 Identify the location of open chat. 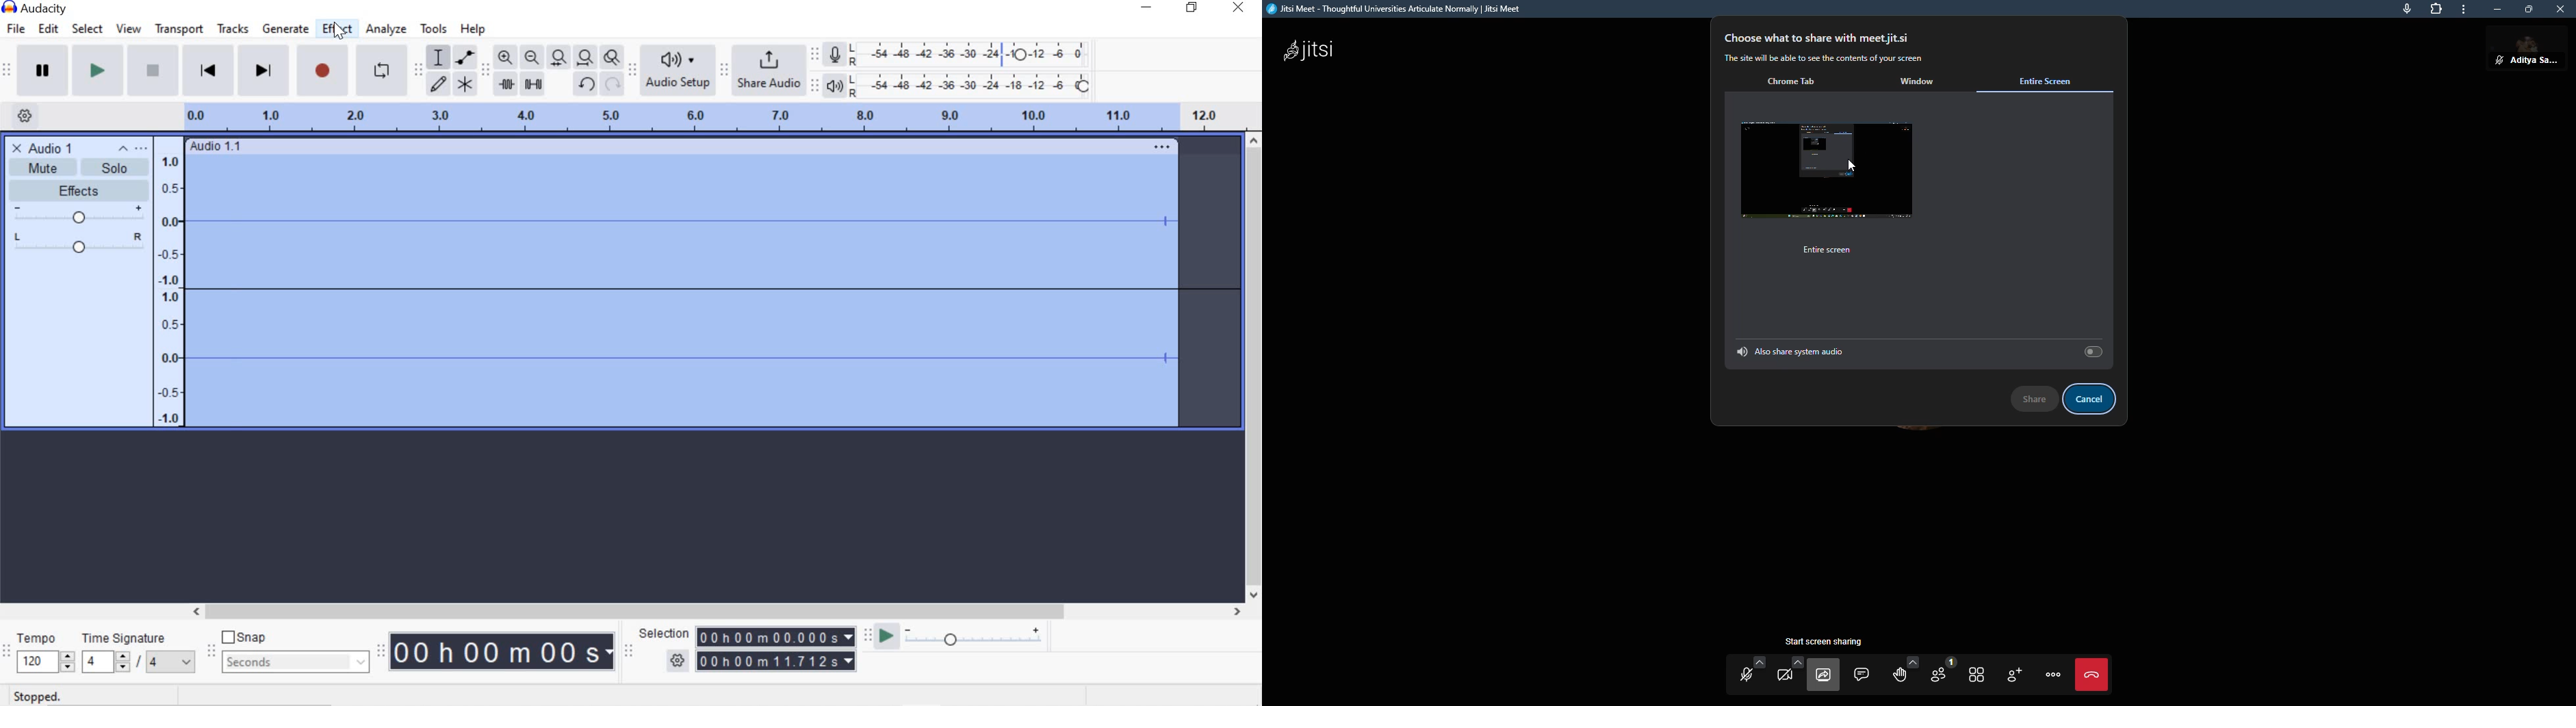
(1864, 676).